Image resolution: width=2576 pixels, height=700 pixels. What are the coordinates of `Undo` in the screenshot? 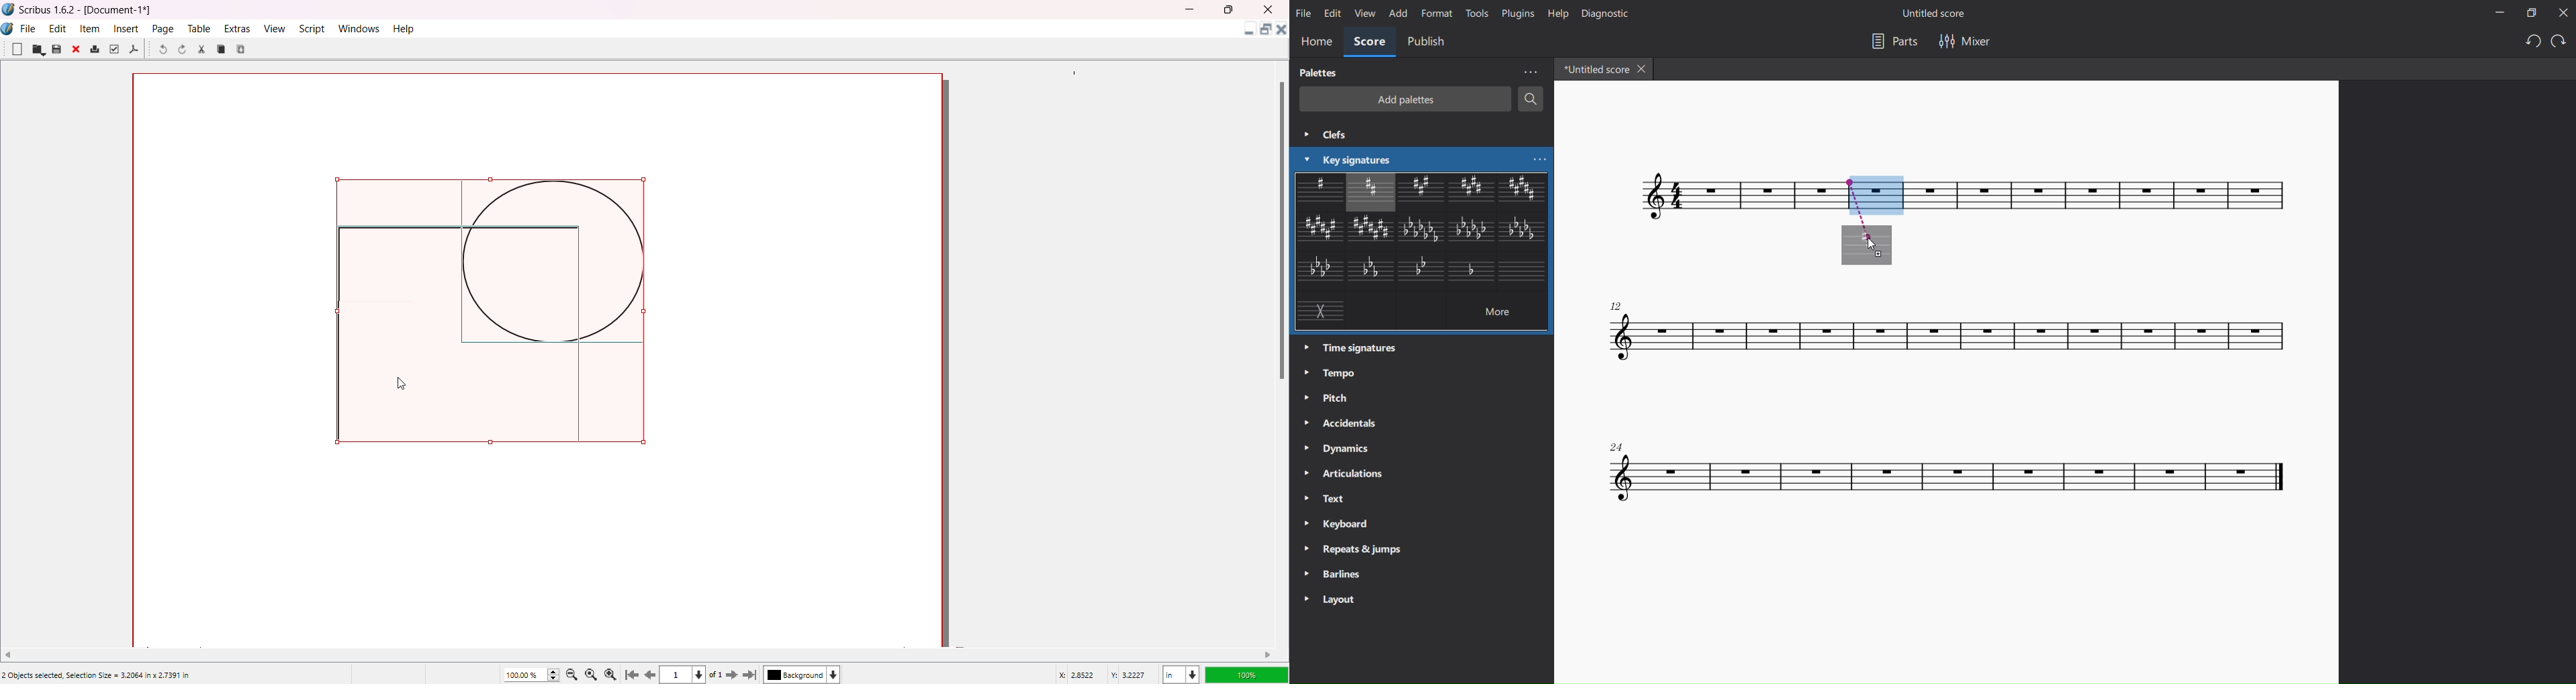 It's located at (162, 50).